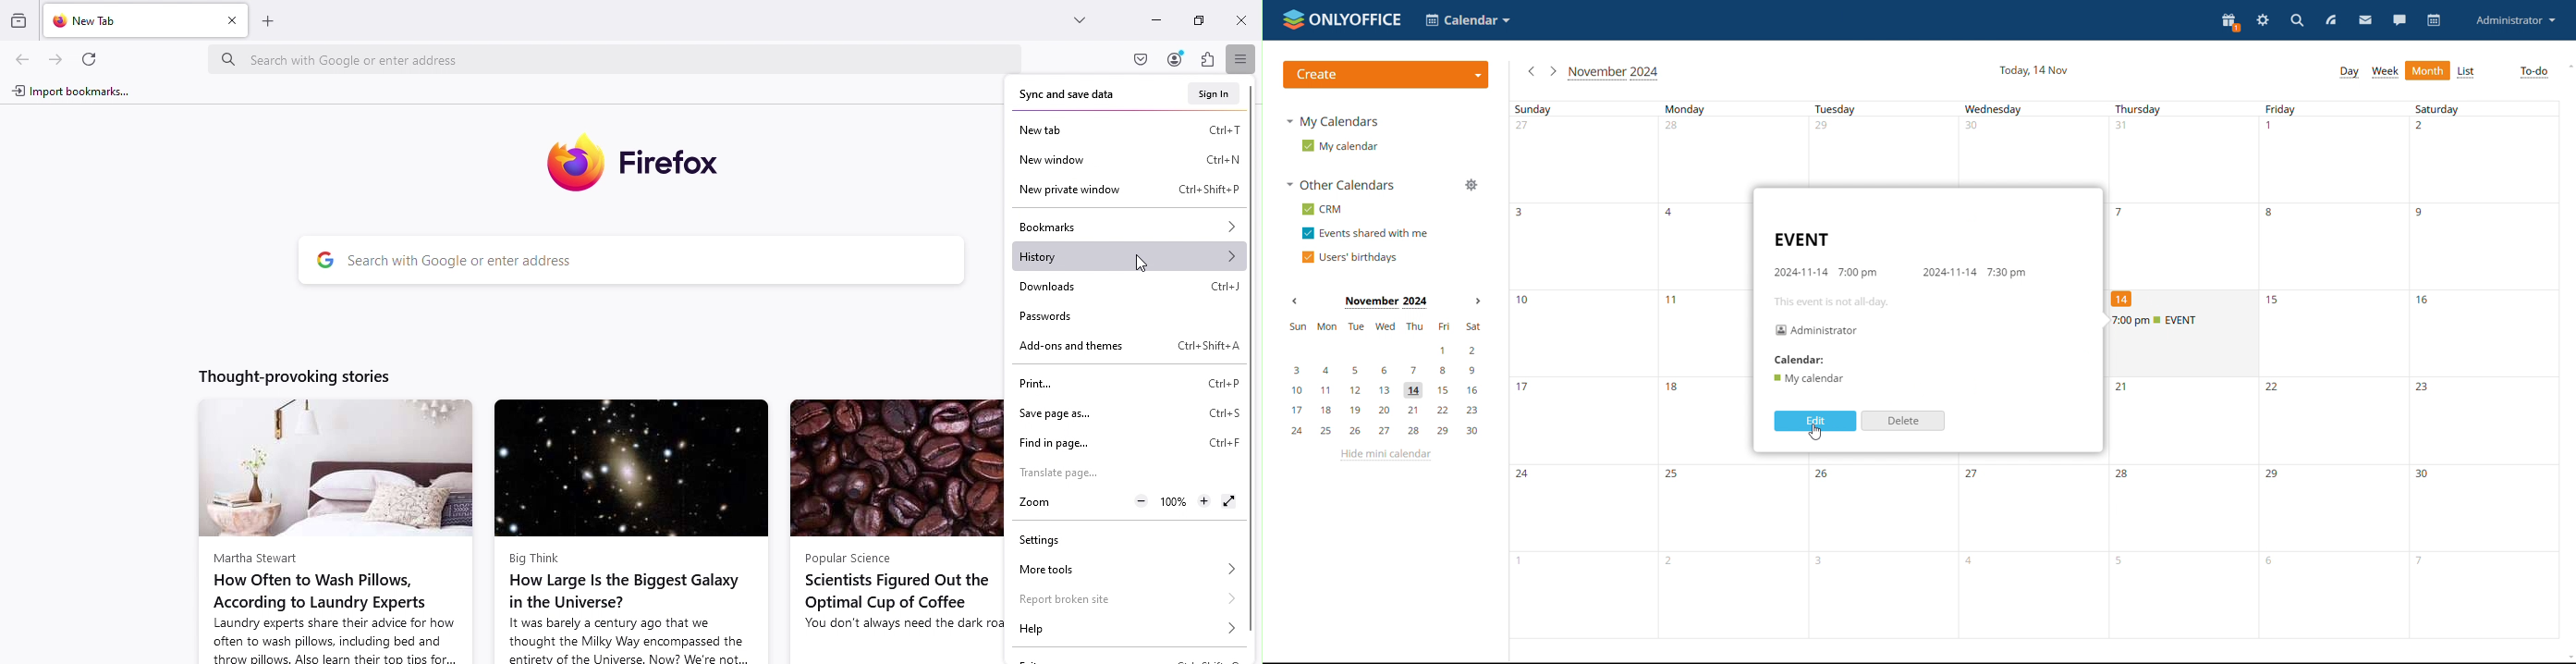 The height and width of the screenshot is (672, 2576). I want to click on Add-ons and themes, so click(1127, 348).